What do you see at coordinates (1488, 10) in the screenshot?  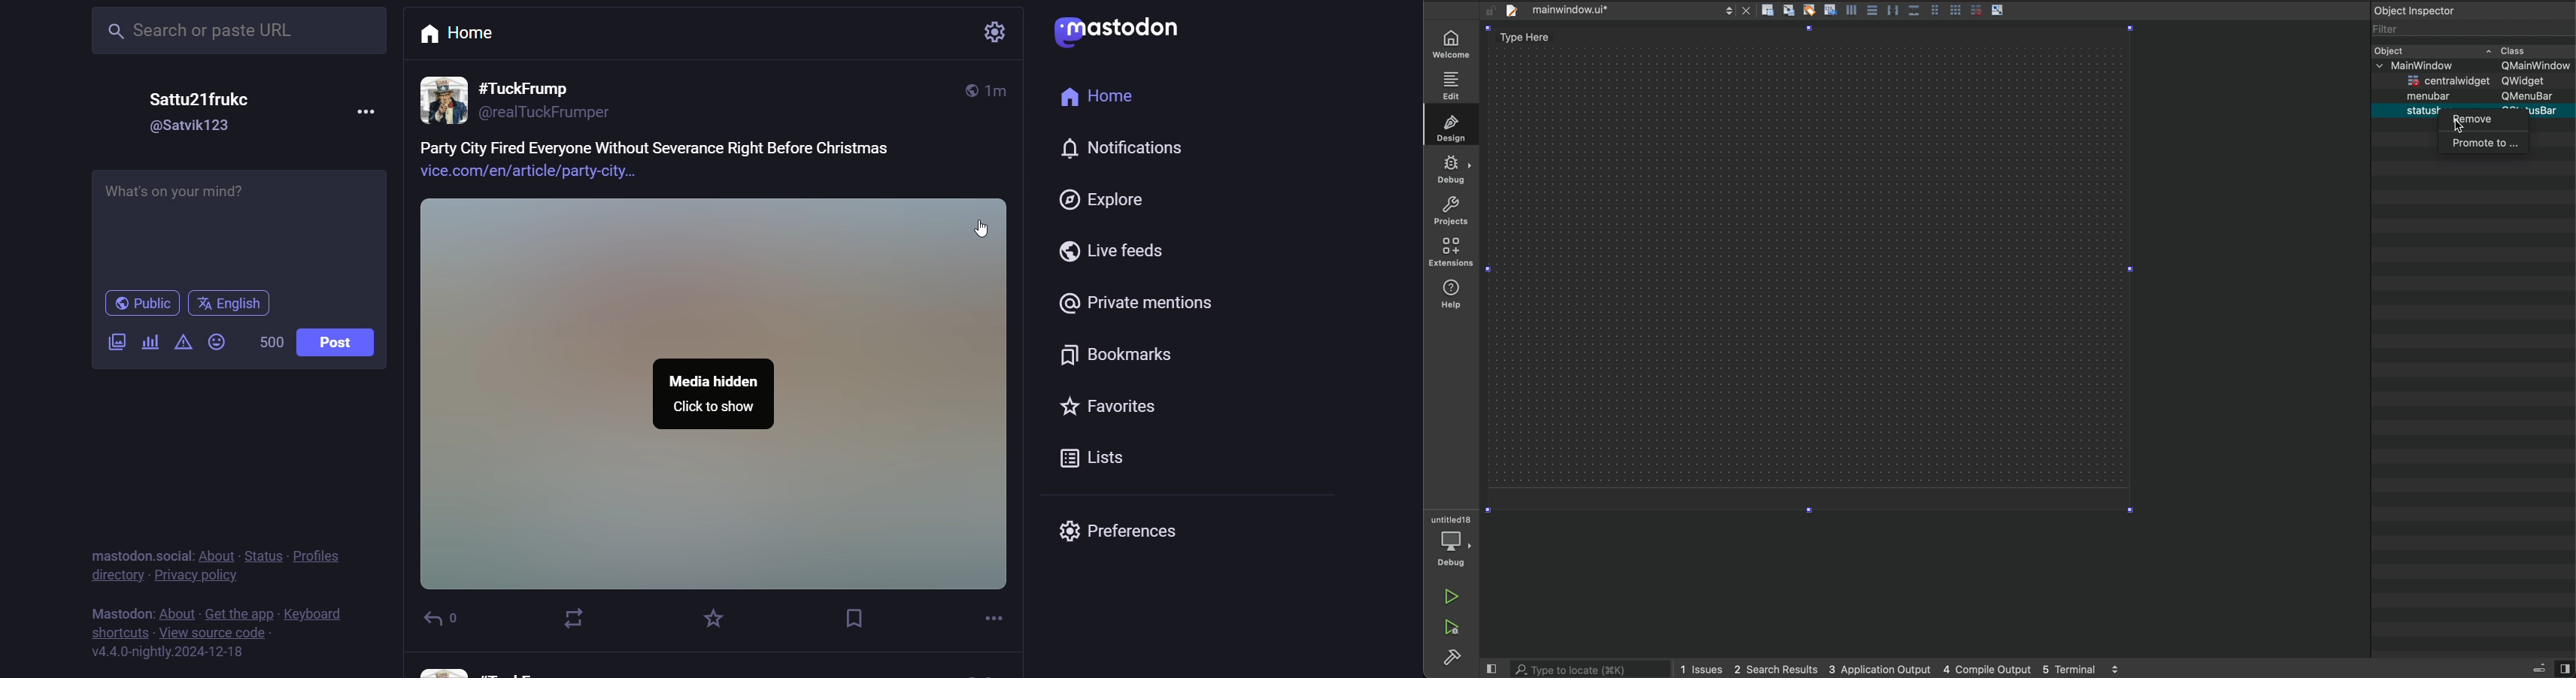 I see `unlocked` at bounding box center [1488, 10].